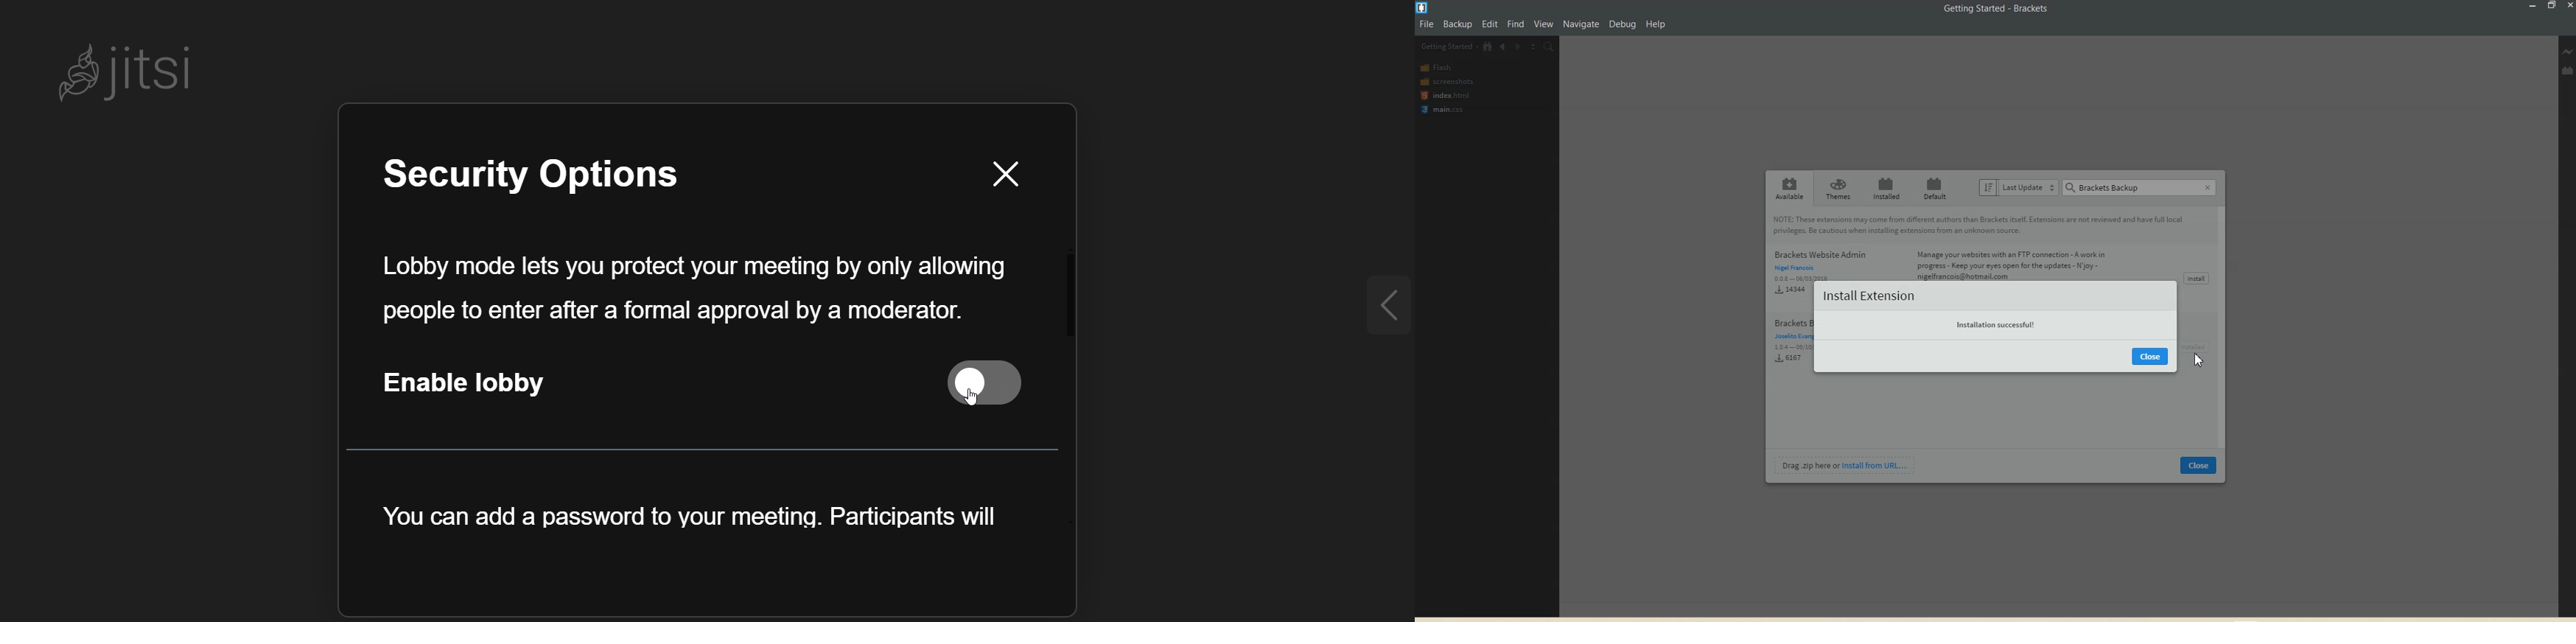 Image resolution: width=2576 pixels, height=644 pixels. Describe the element at coordinates (1519, 22) in the screenshot. I see `Find` at that location.